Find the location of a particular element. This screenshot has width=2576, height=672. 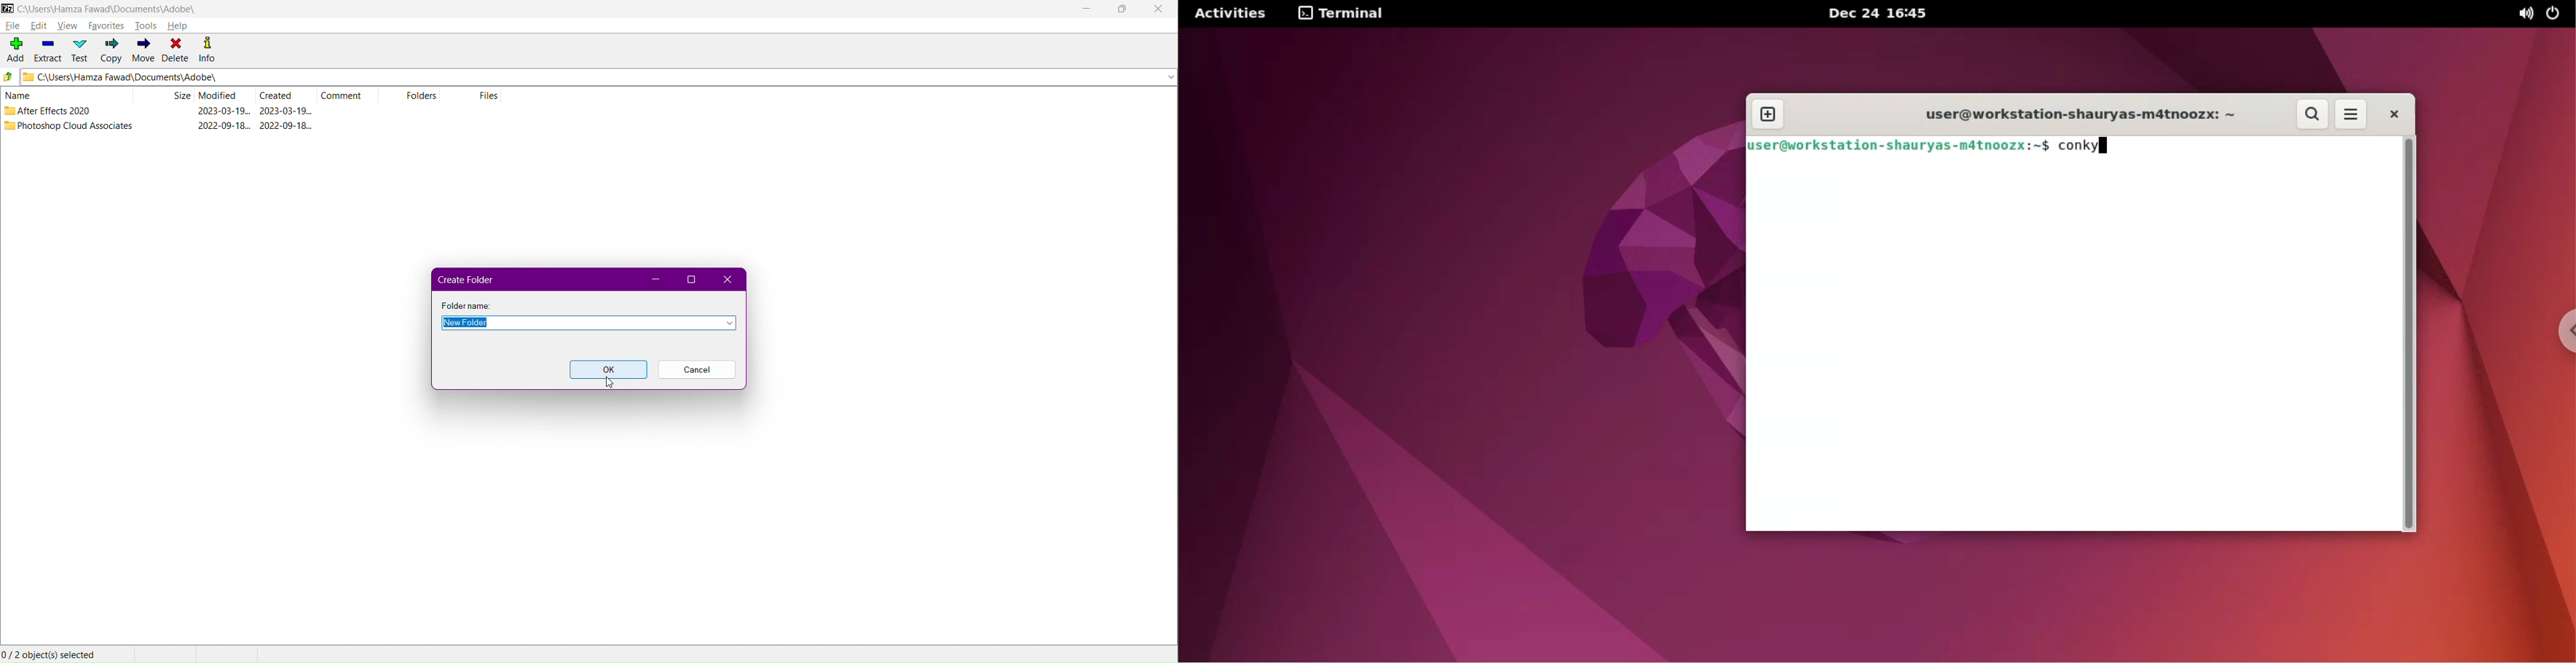

Folders is located at coordinates (415, 96).